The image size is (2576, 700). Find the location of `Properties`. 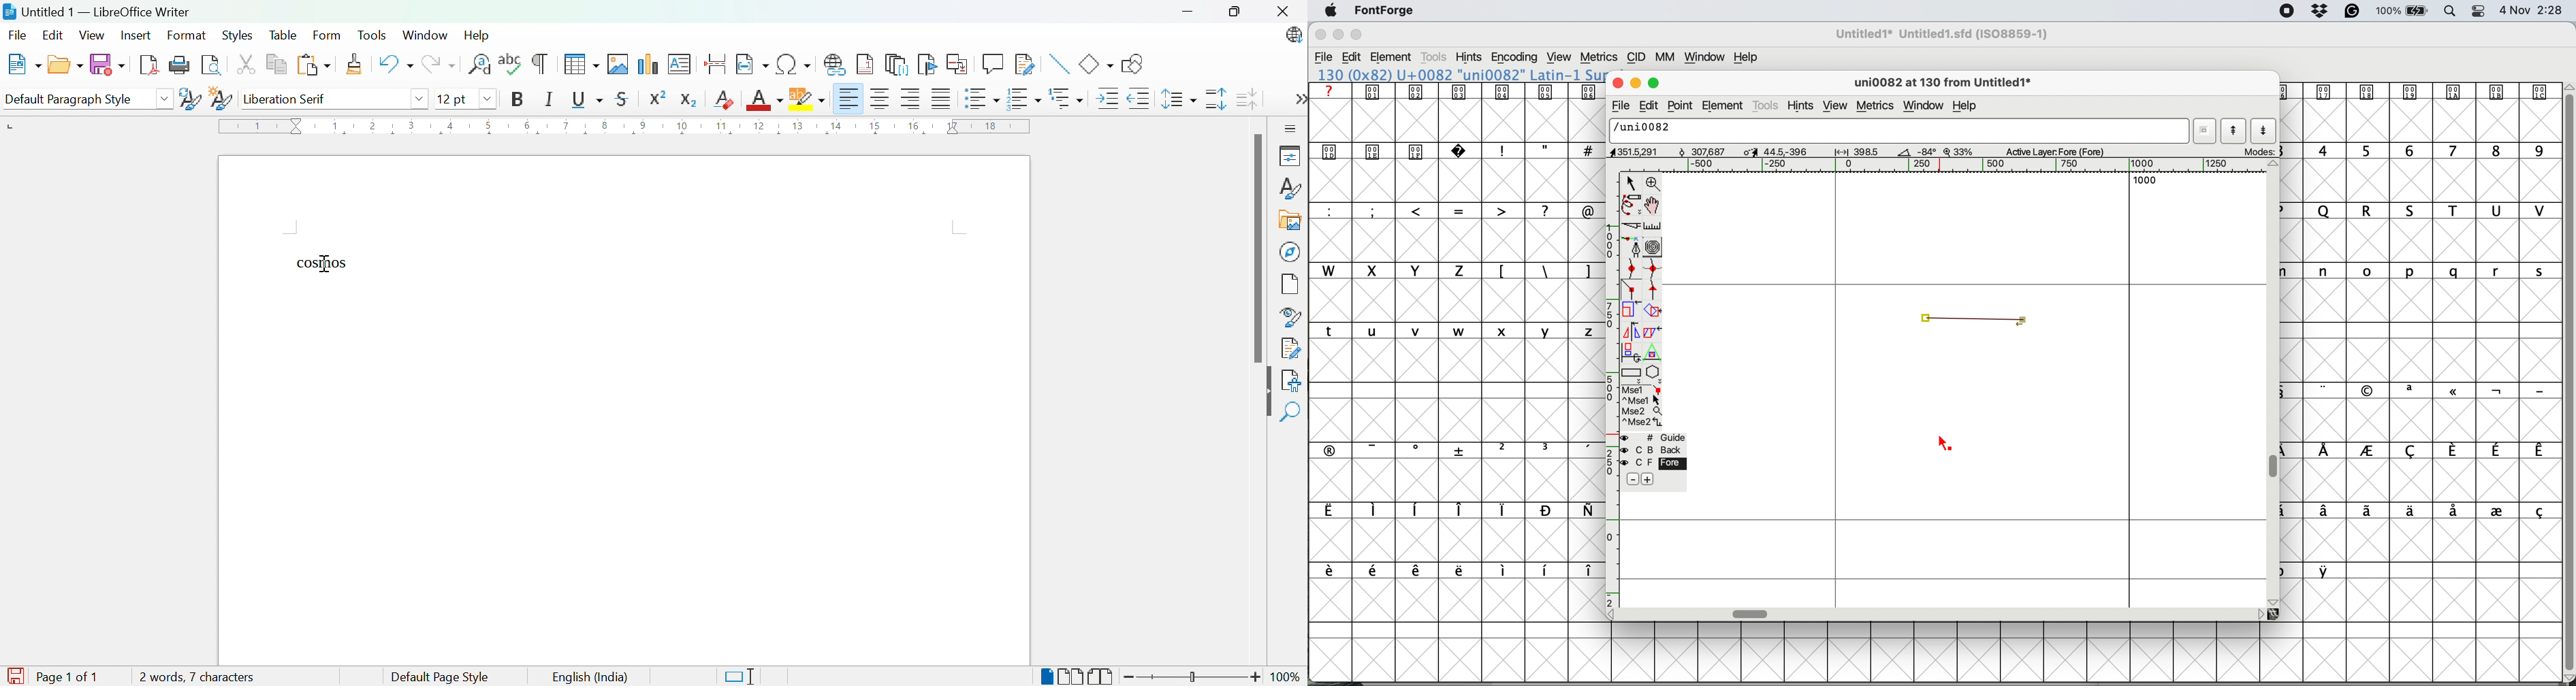

Properties is located at coordinates (1292, 156).